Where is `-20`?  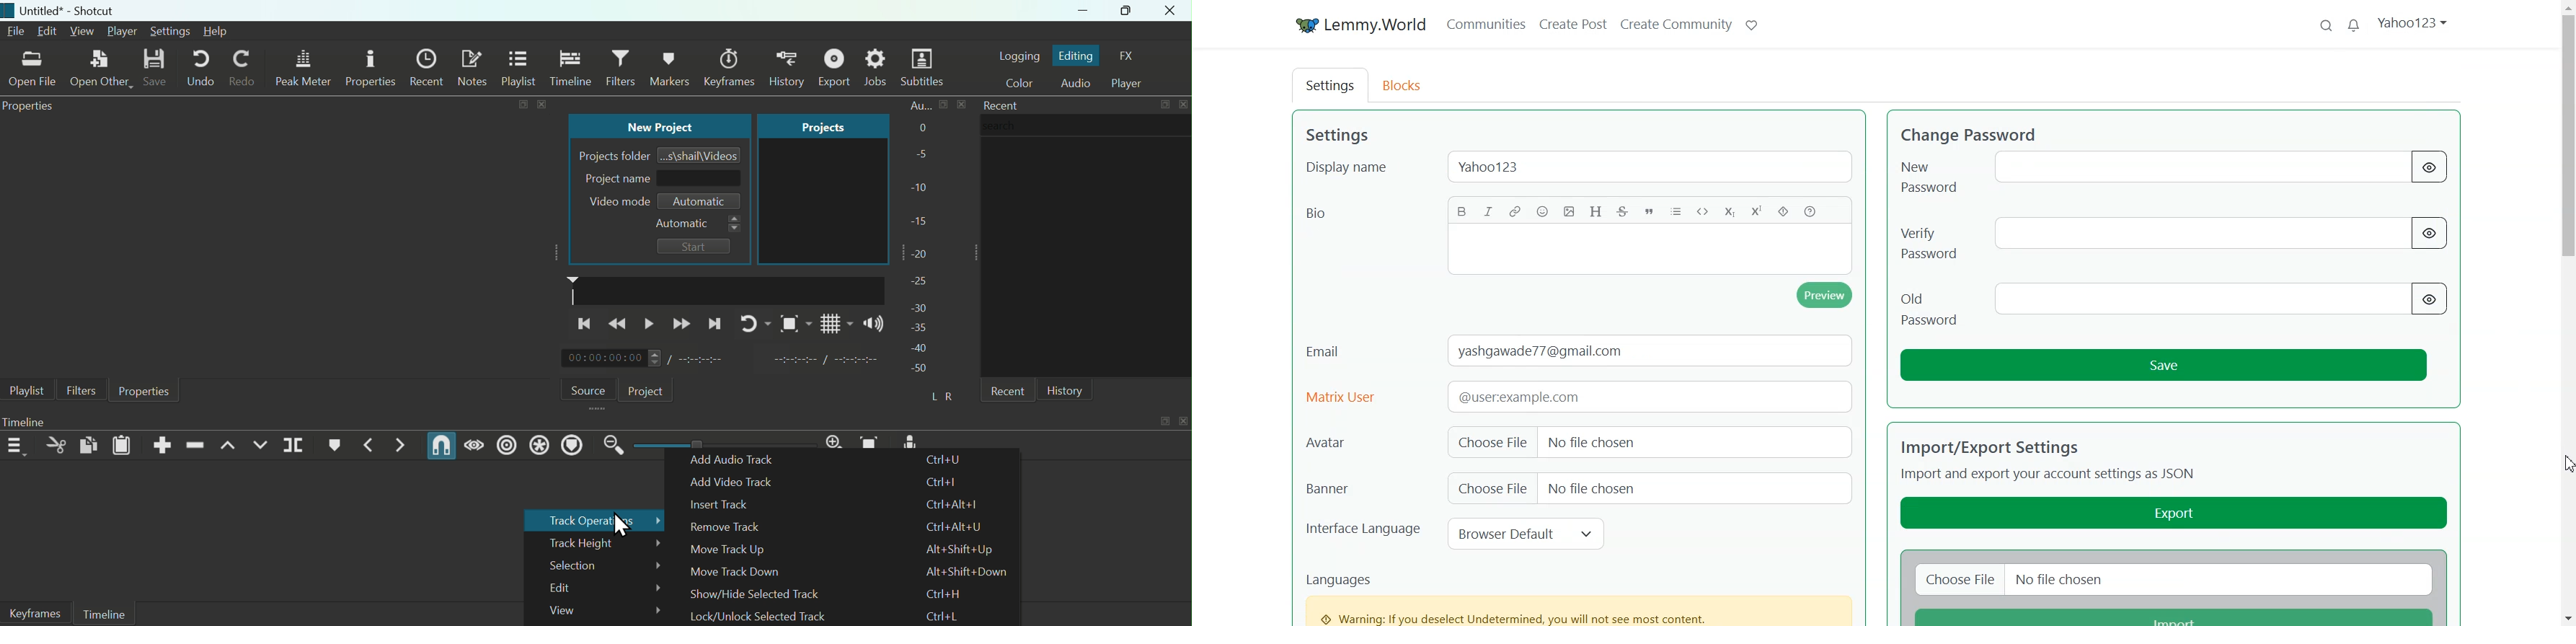 -20 is located at coordinates (923, 252).